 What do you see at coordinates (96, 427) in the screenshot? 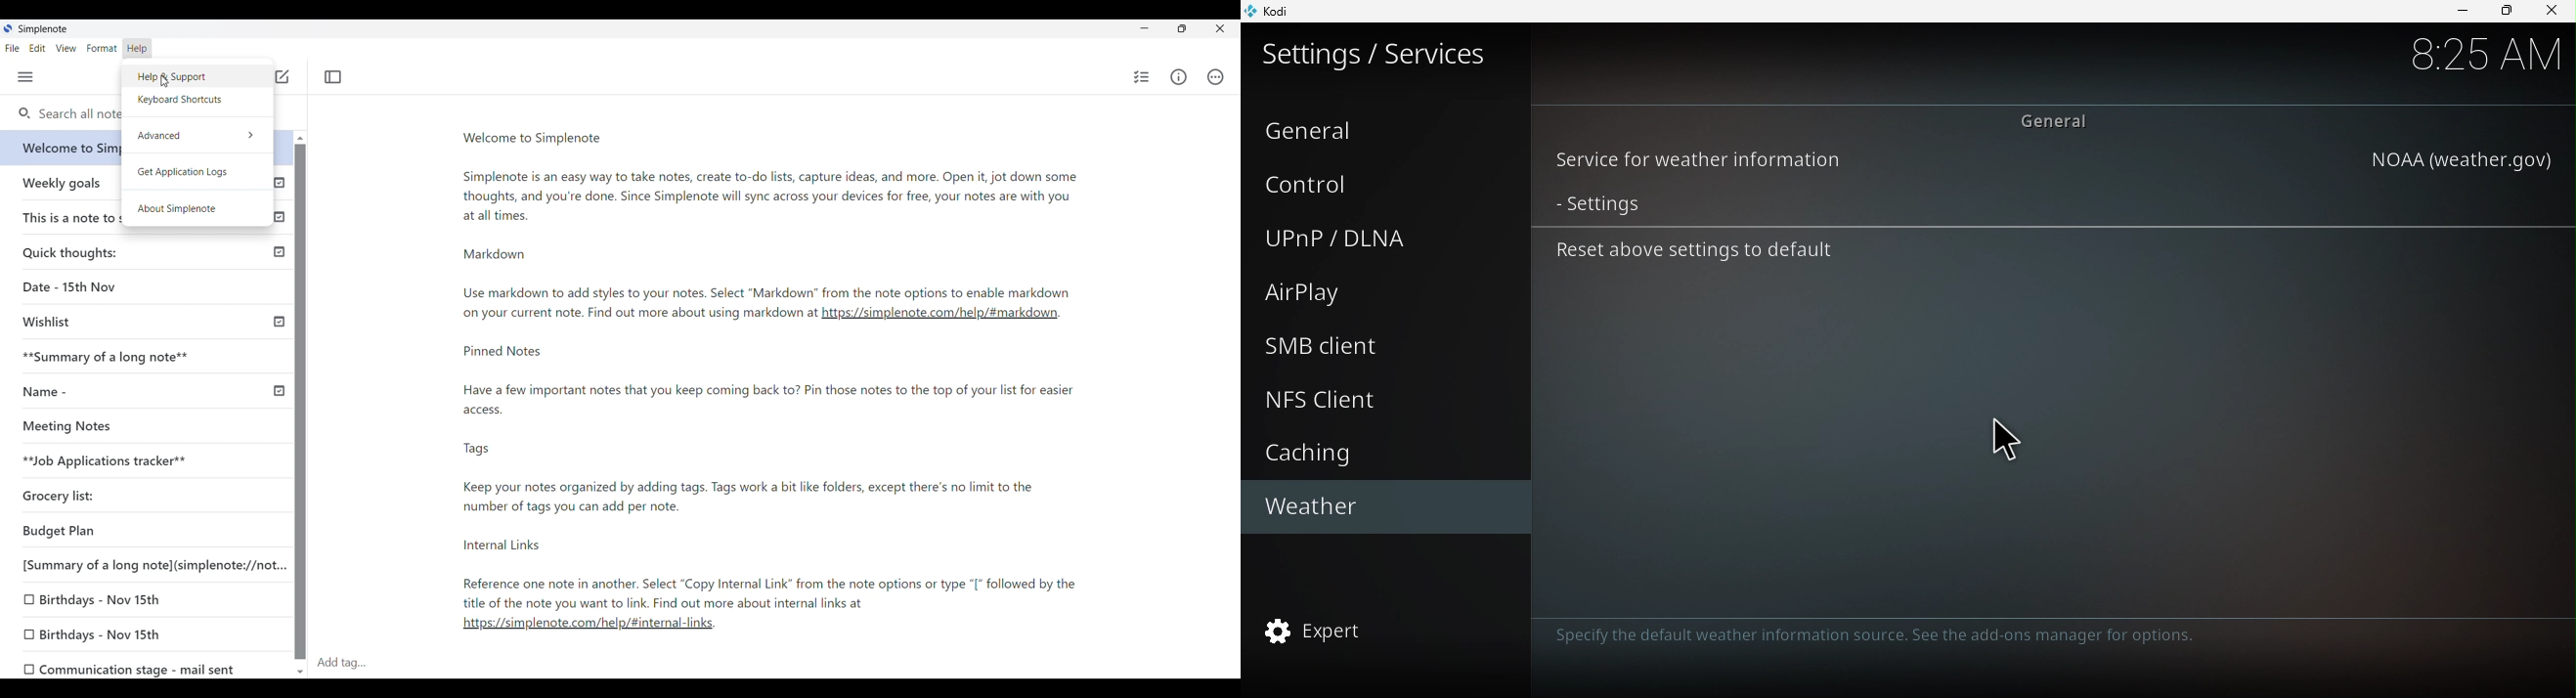
I see `Meeting Notes` at bounding box center [96, 427].